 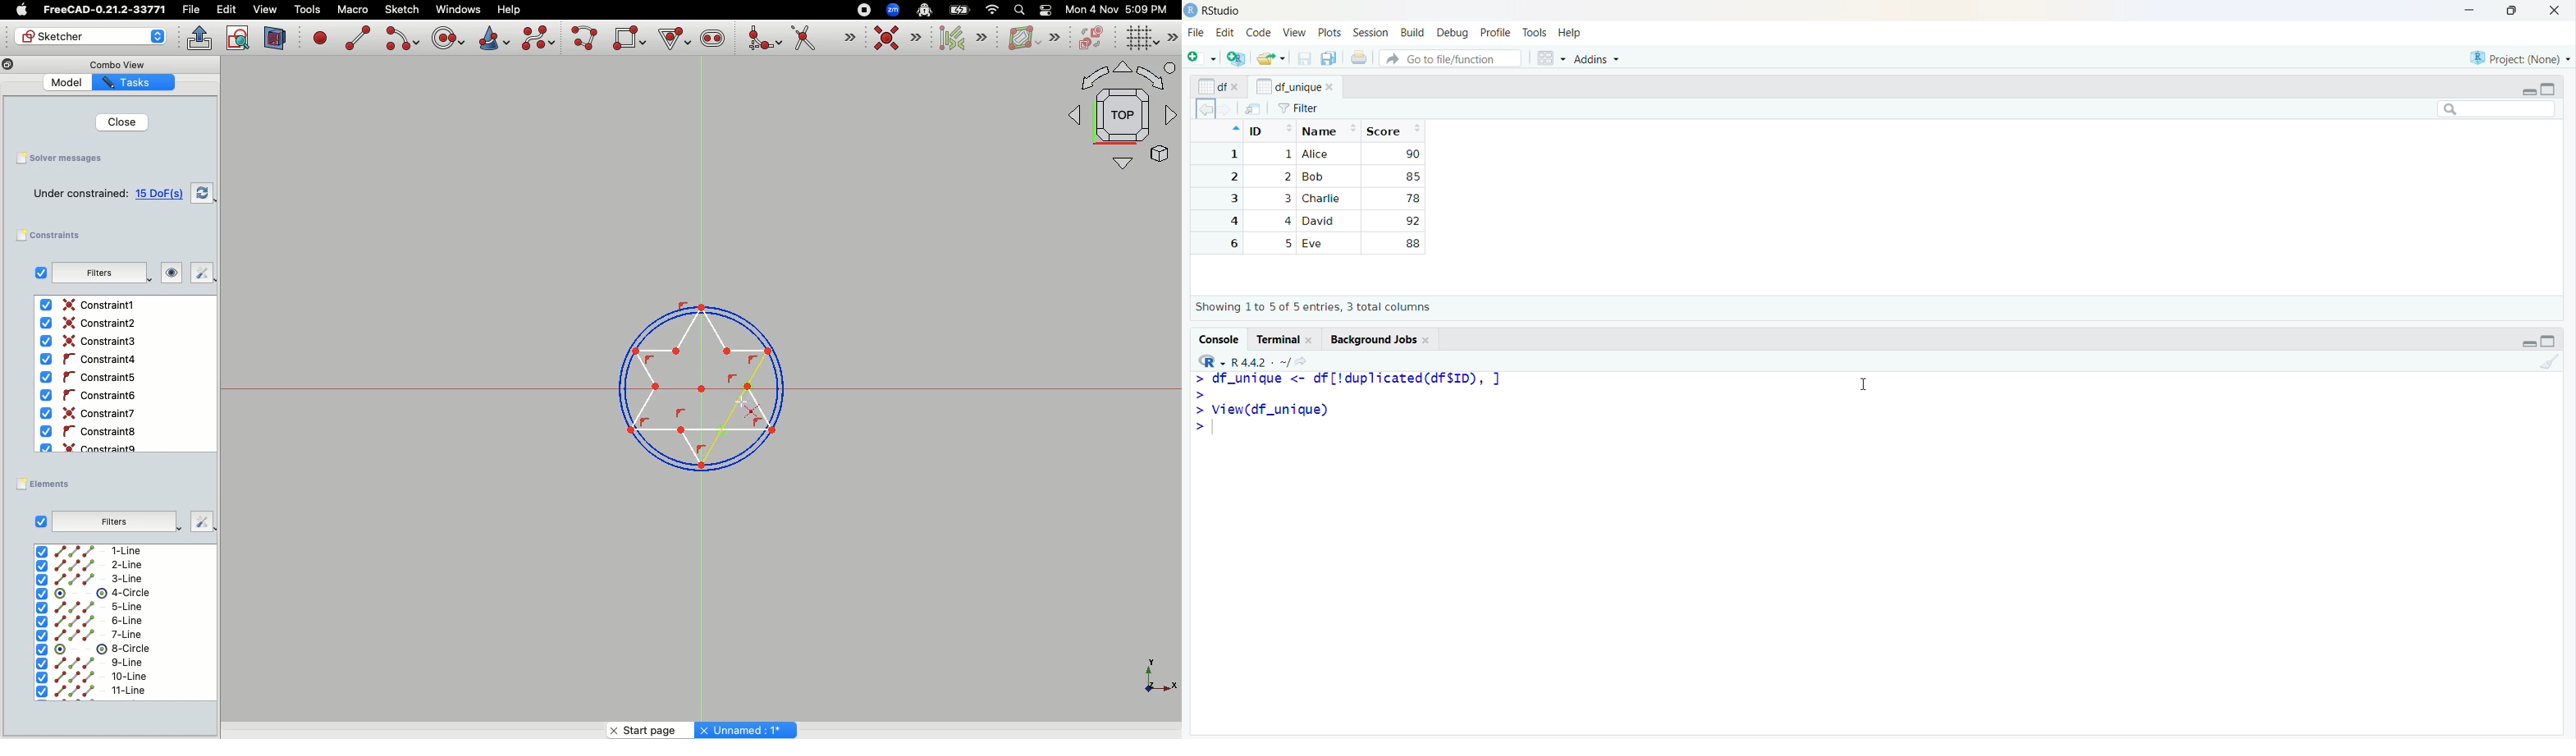 I want to click on Create point, so click(x=321, y=37).